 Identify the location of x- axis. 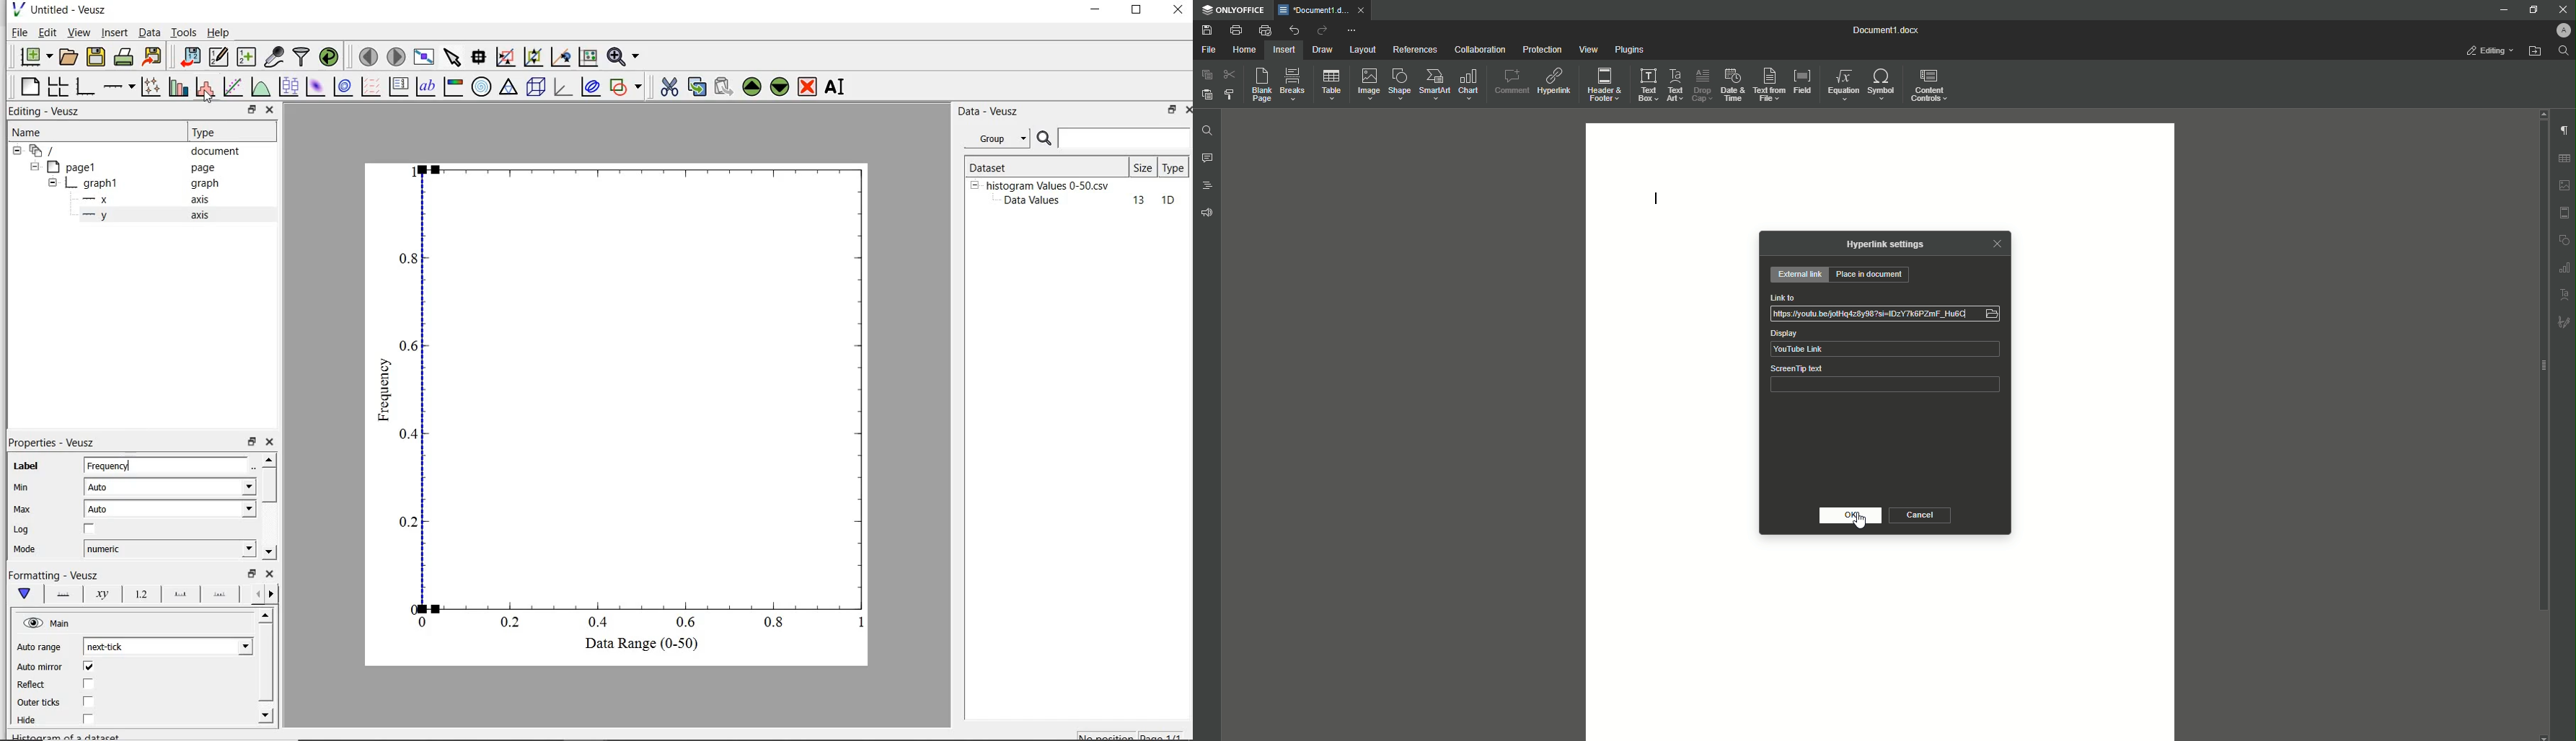
(98, 201).